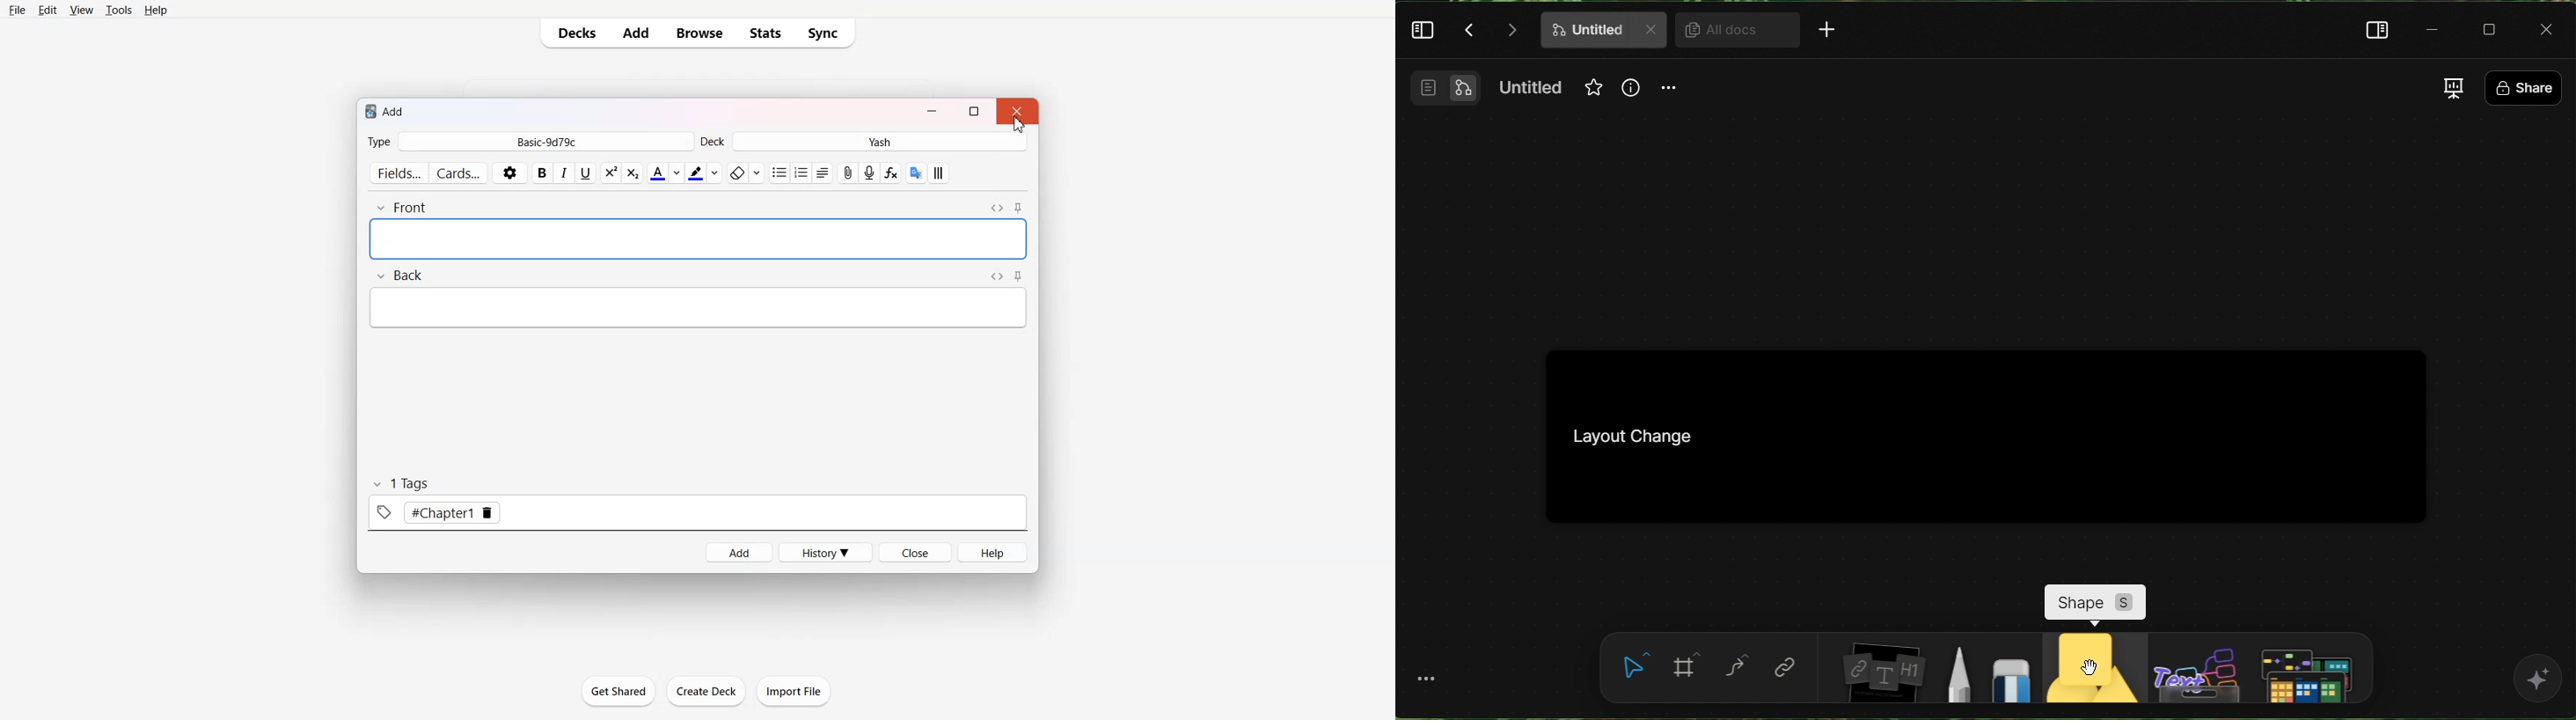  What do you see at coordinates (1019, 124) in the screenshot?
I see `Cursor` at bounding box center [1019, 124].